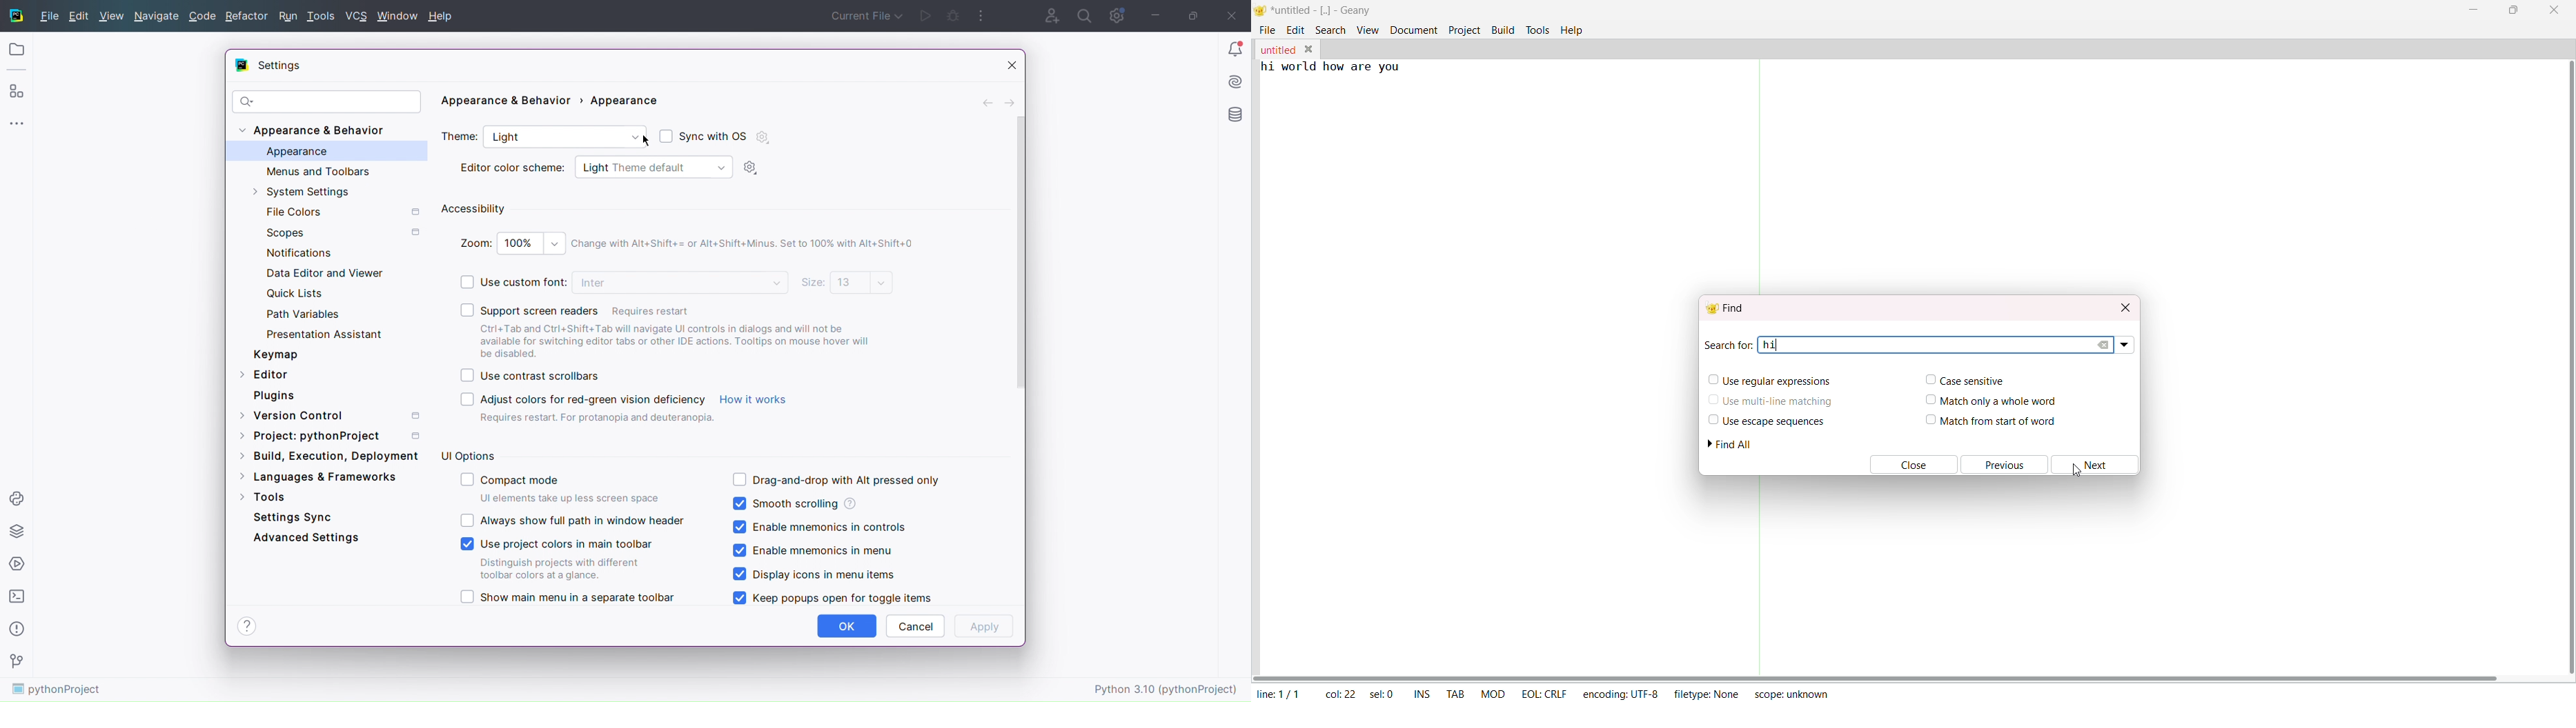  Describe the element at coordinates (1619, 692) in the screenshot. I see `encoding: utf-8` at that location.